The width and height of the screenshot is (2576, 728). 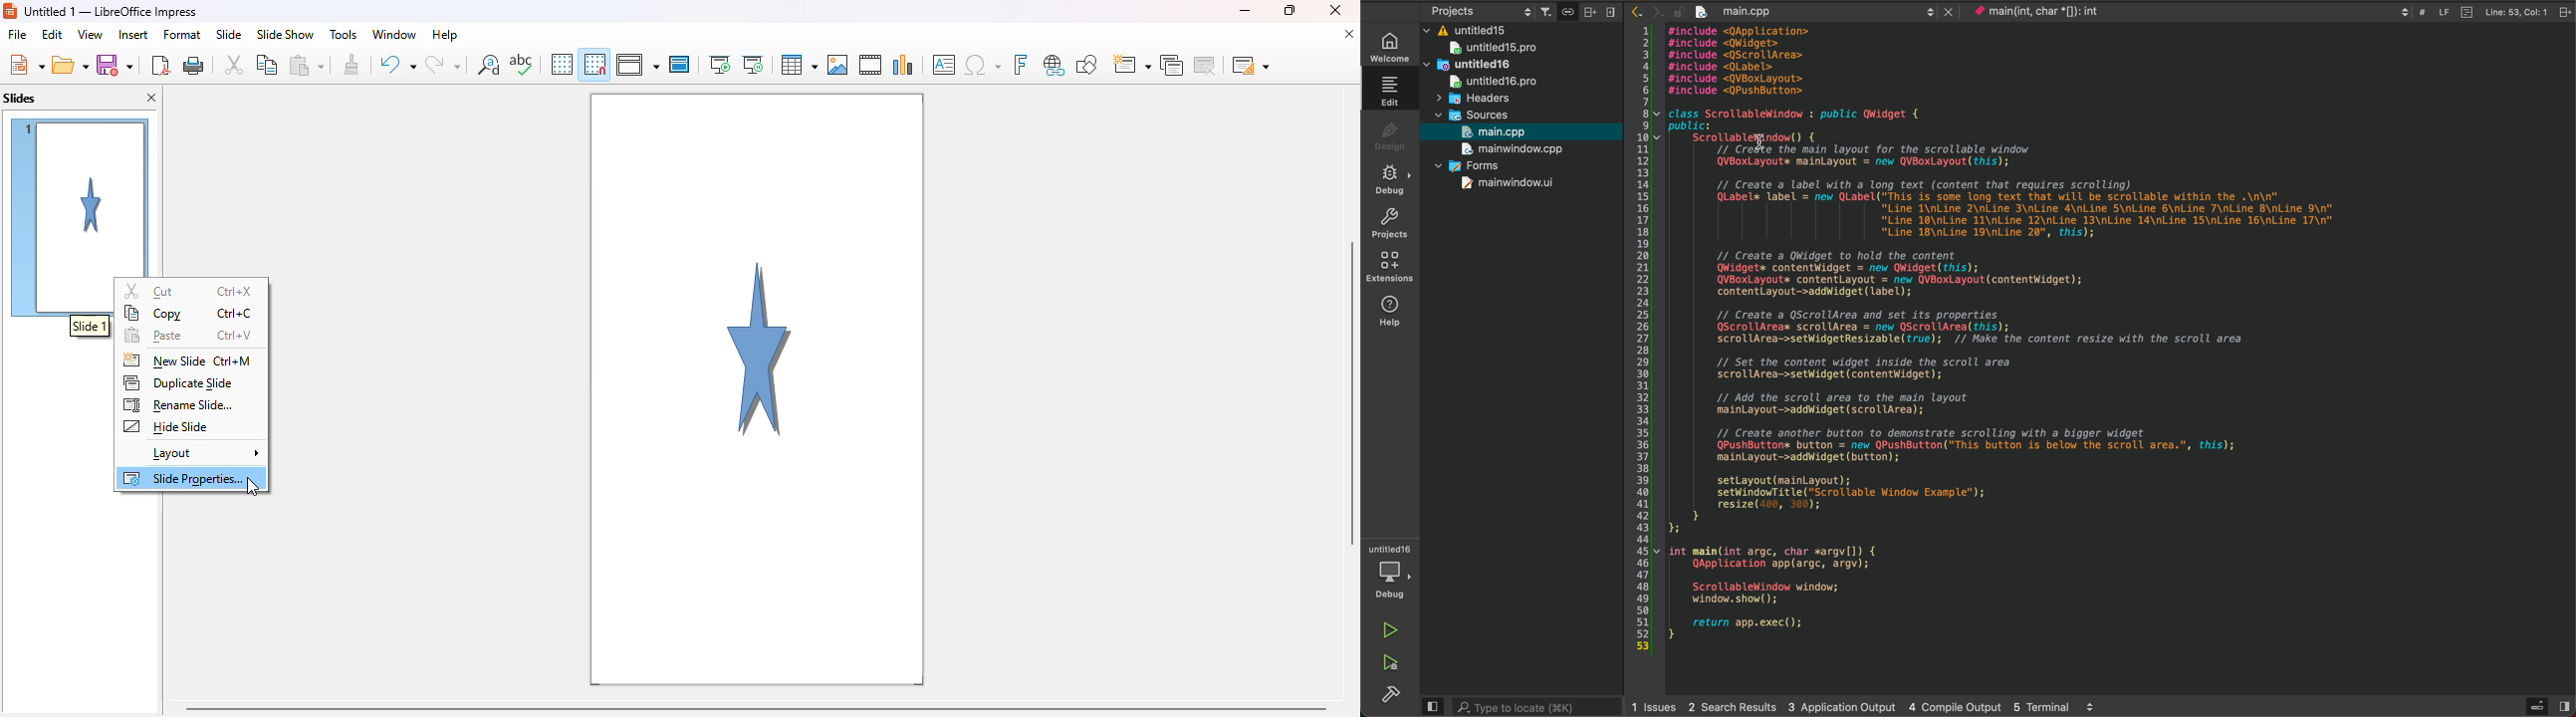 I want to click on slide layout, so click(x=1250, y=65).